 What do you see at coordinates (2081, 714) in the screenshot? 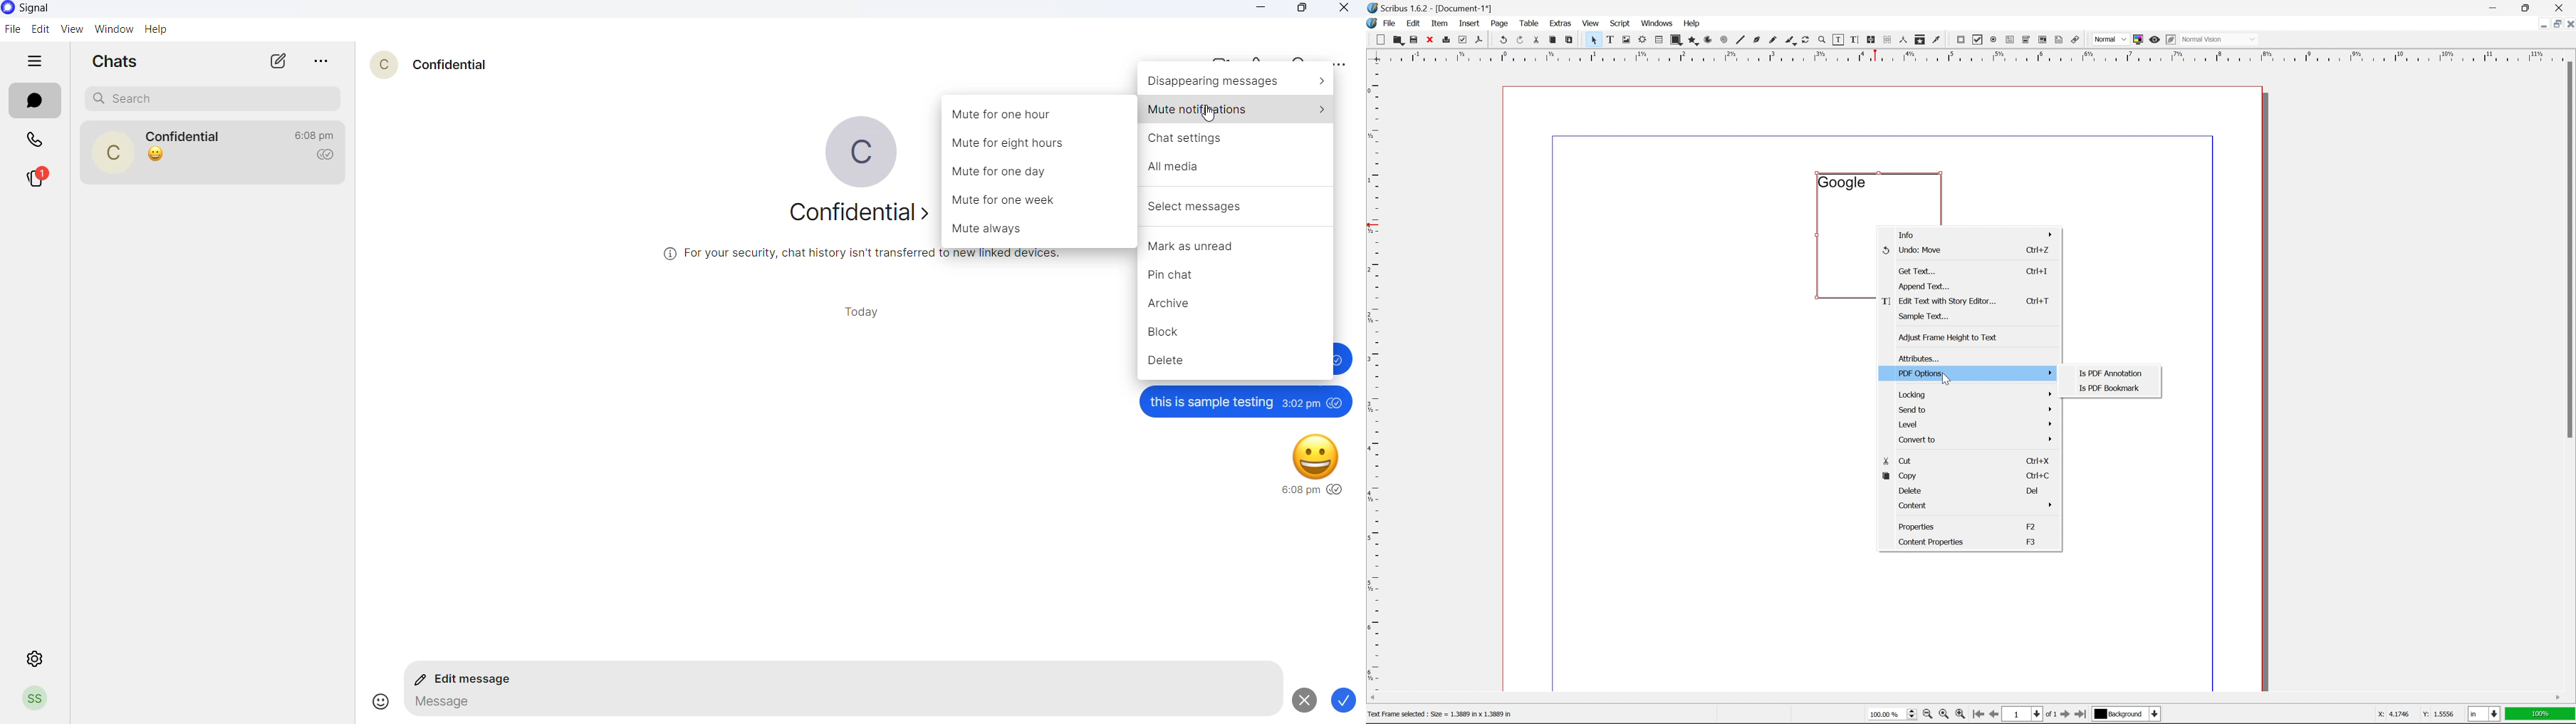
I see `go to last page` at bounding box center [2081, 714].